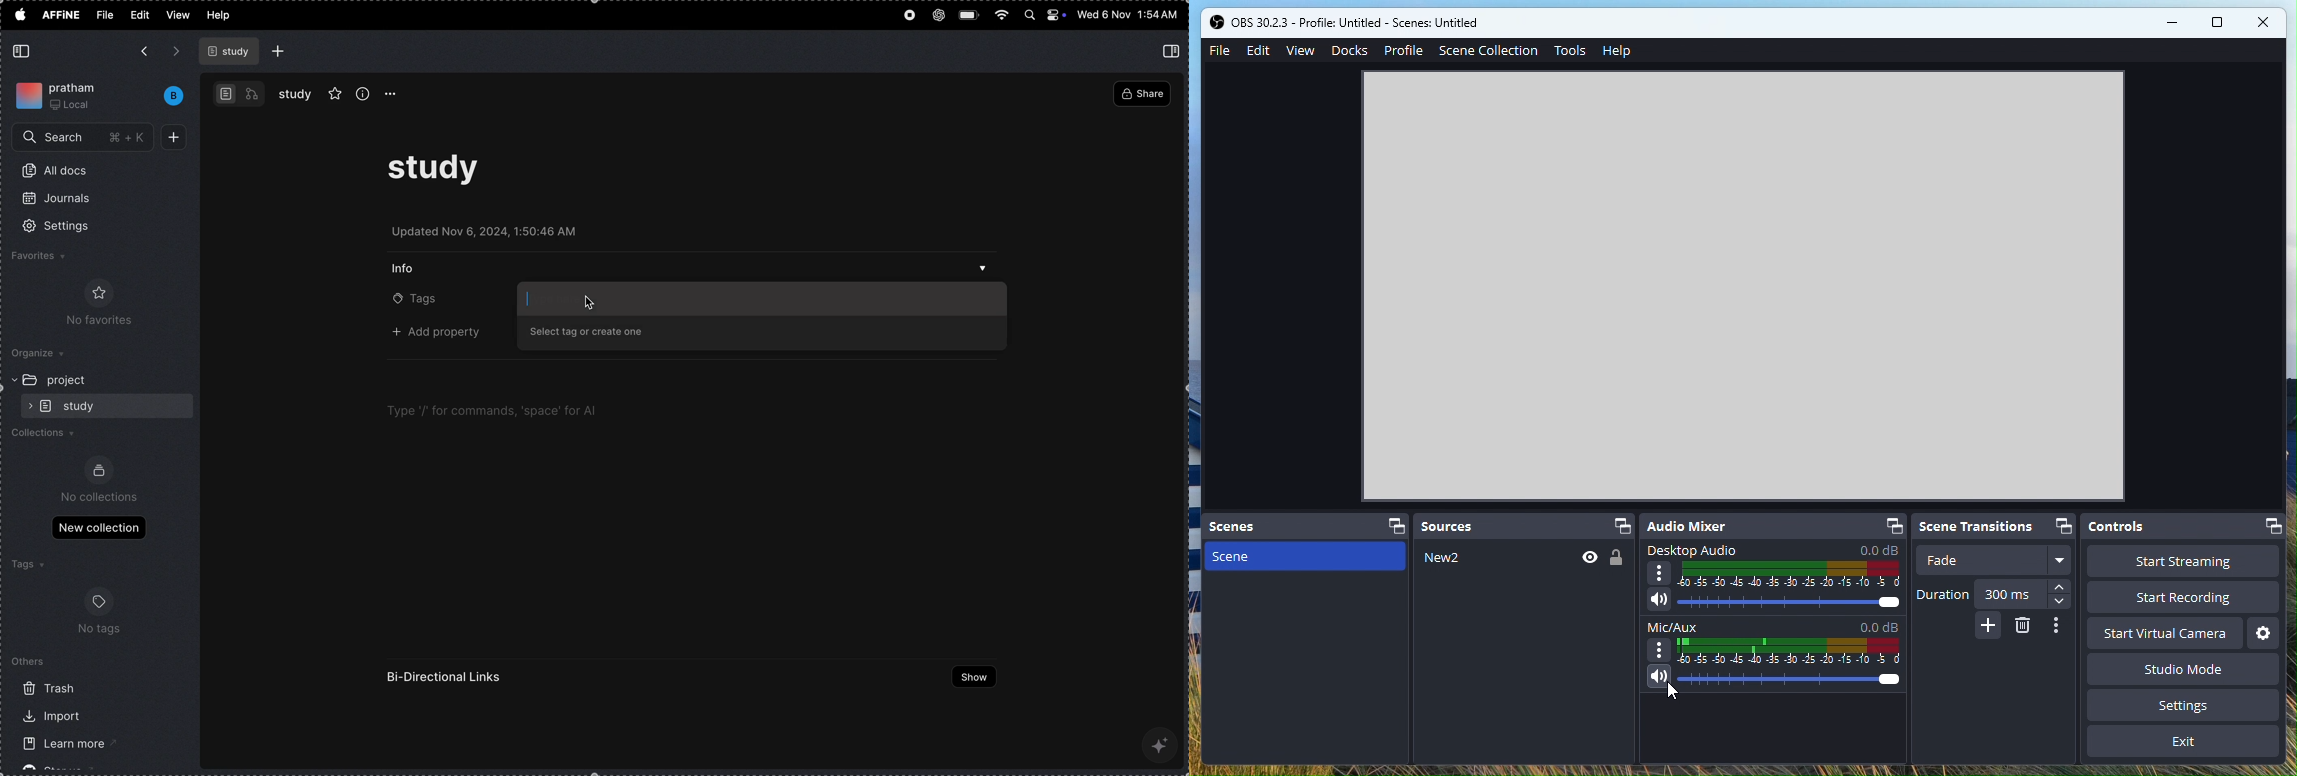 The image size is (2324, 784). Describe the element at coordinates (1522, 558) in the screenshot. I see `new2` at that location.